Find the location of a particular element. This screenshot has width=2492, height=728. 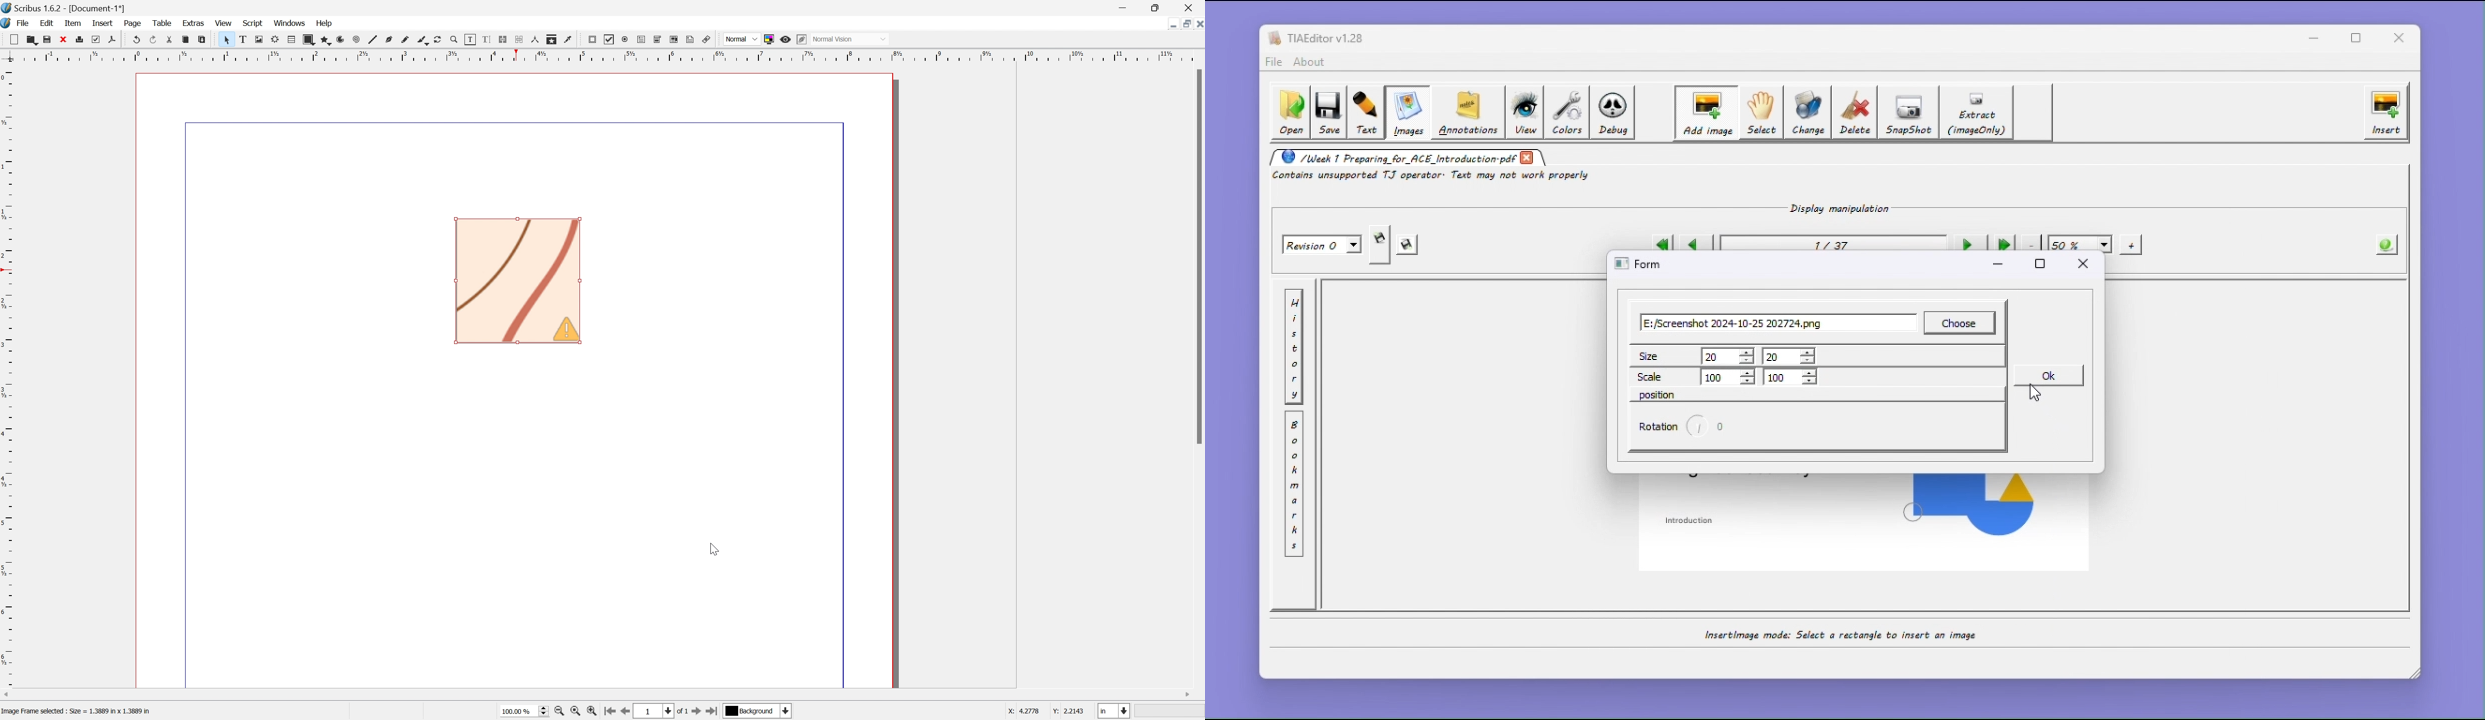

Edit text with story editor is located at coordinates (487, 39).